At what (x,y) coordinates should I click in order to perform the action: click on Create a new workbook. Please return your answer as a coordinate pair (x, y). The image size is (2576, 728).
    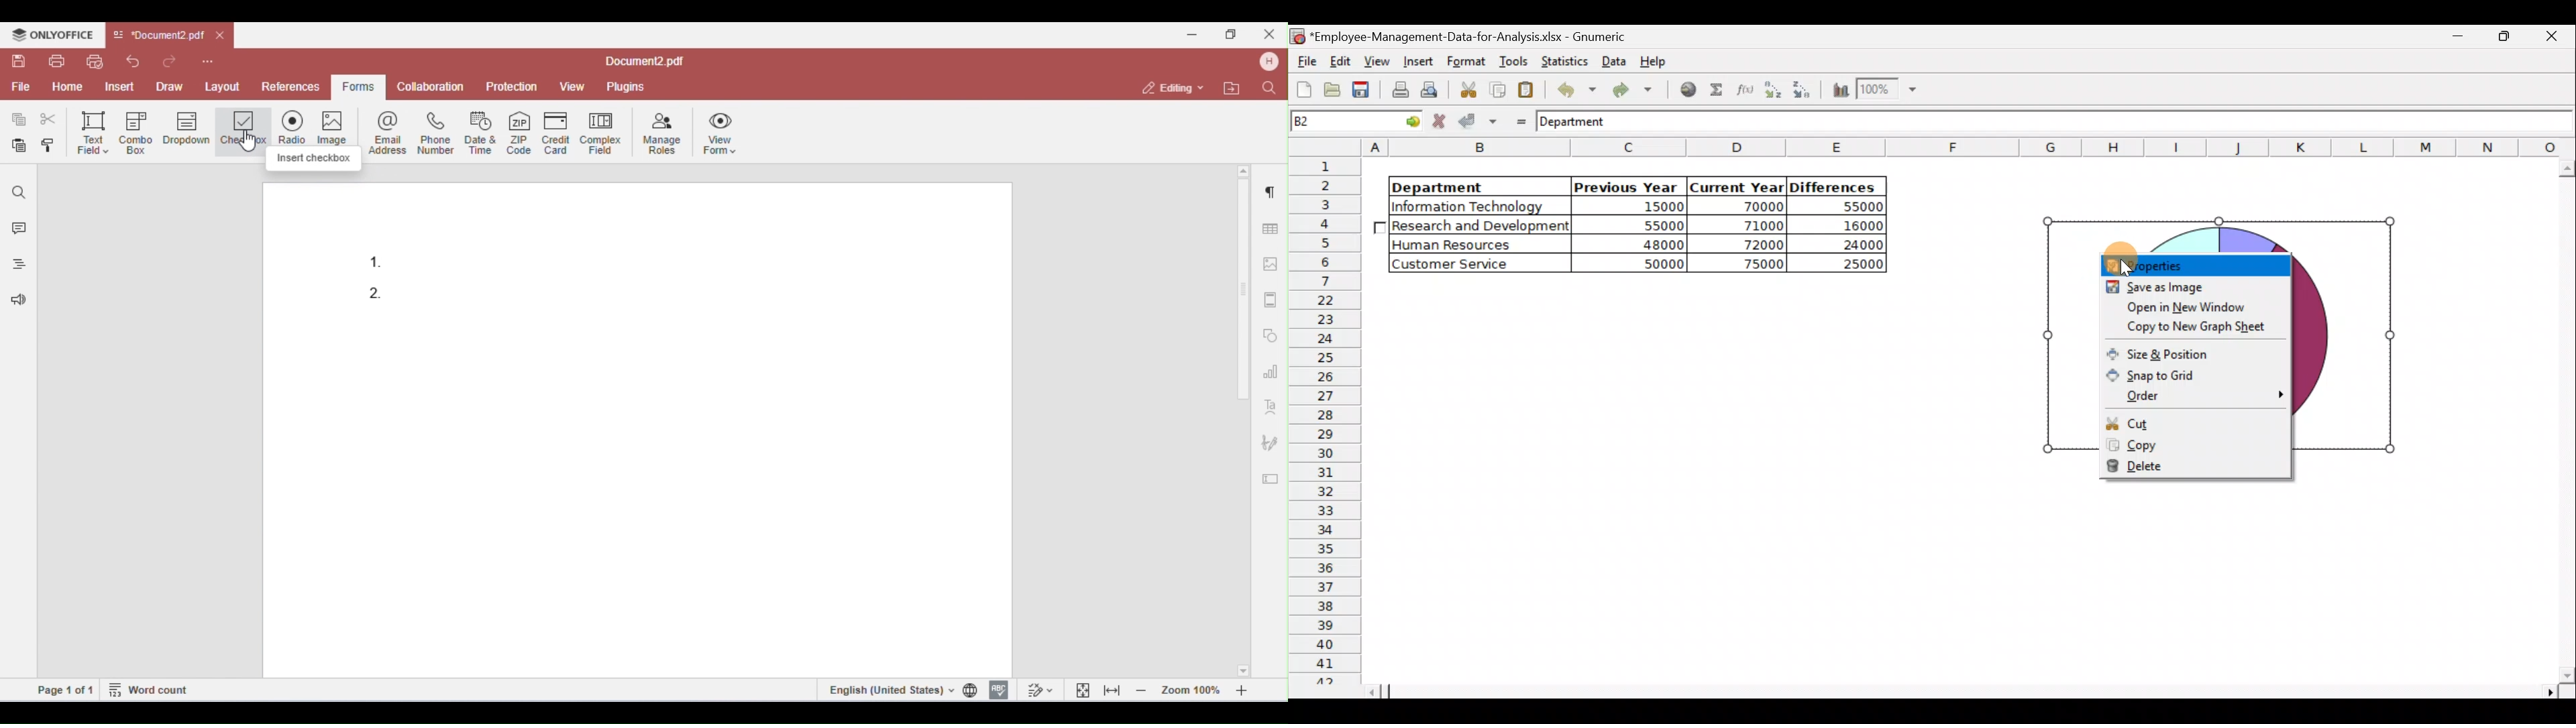
    Looking at the image, I should click on (1304, 89).